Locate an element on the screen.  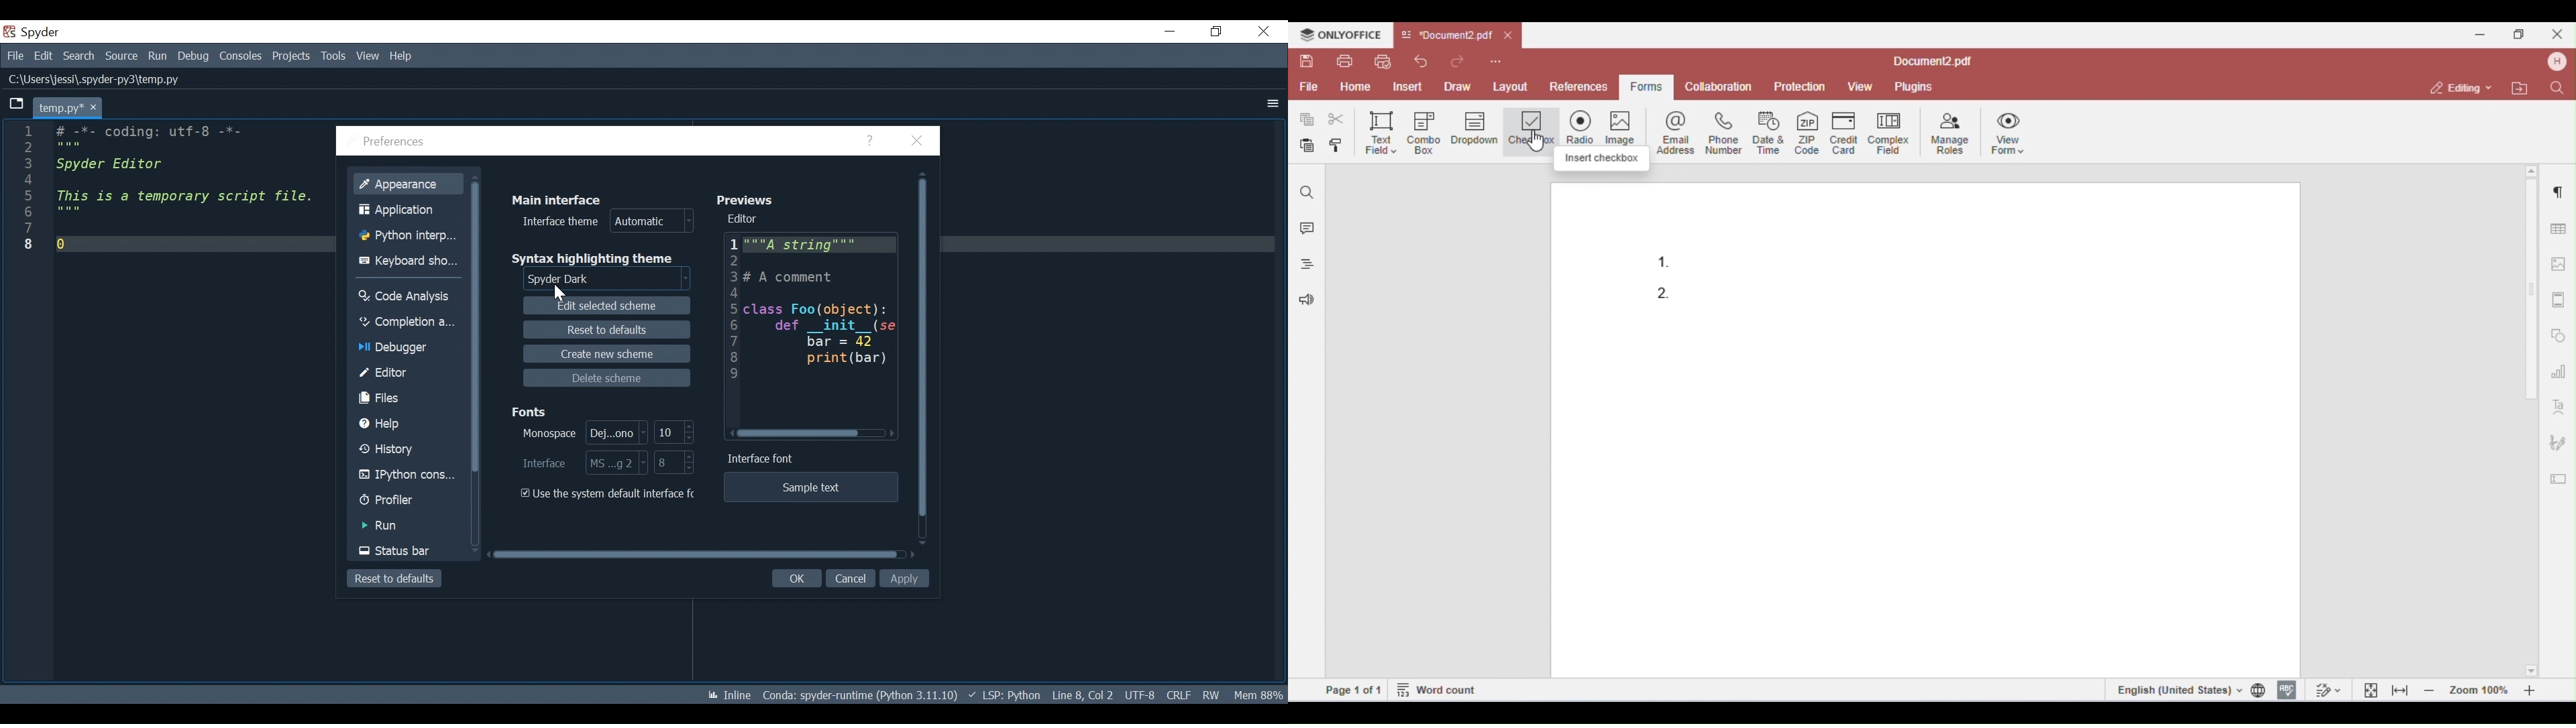
Cursor Position is located at coordinates (1081, 695).